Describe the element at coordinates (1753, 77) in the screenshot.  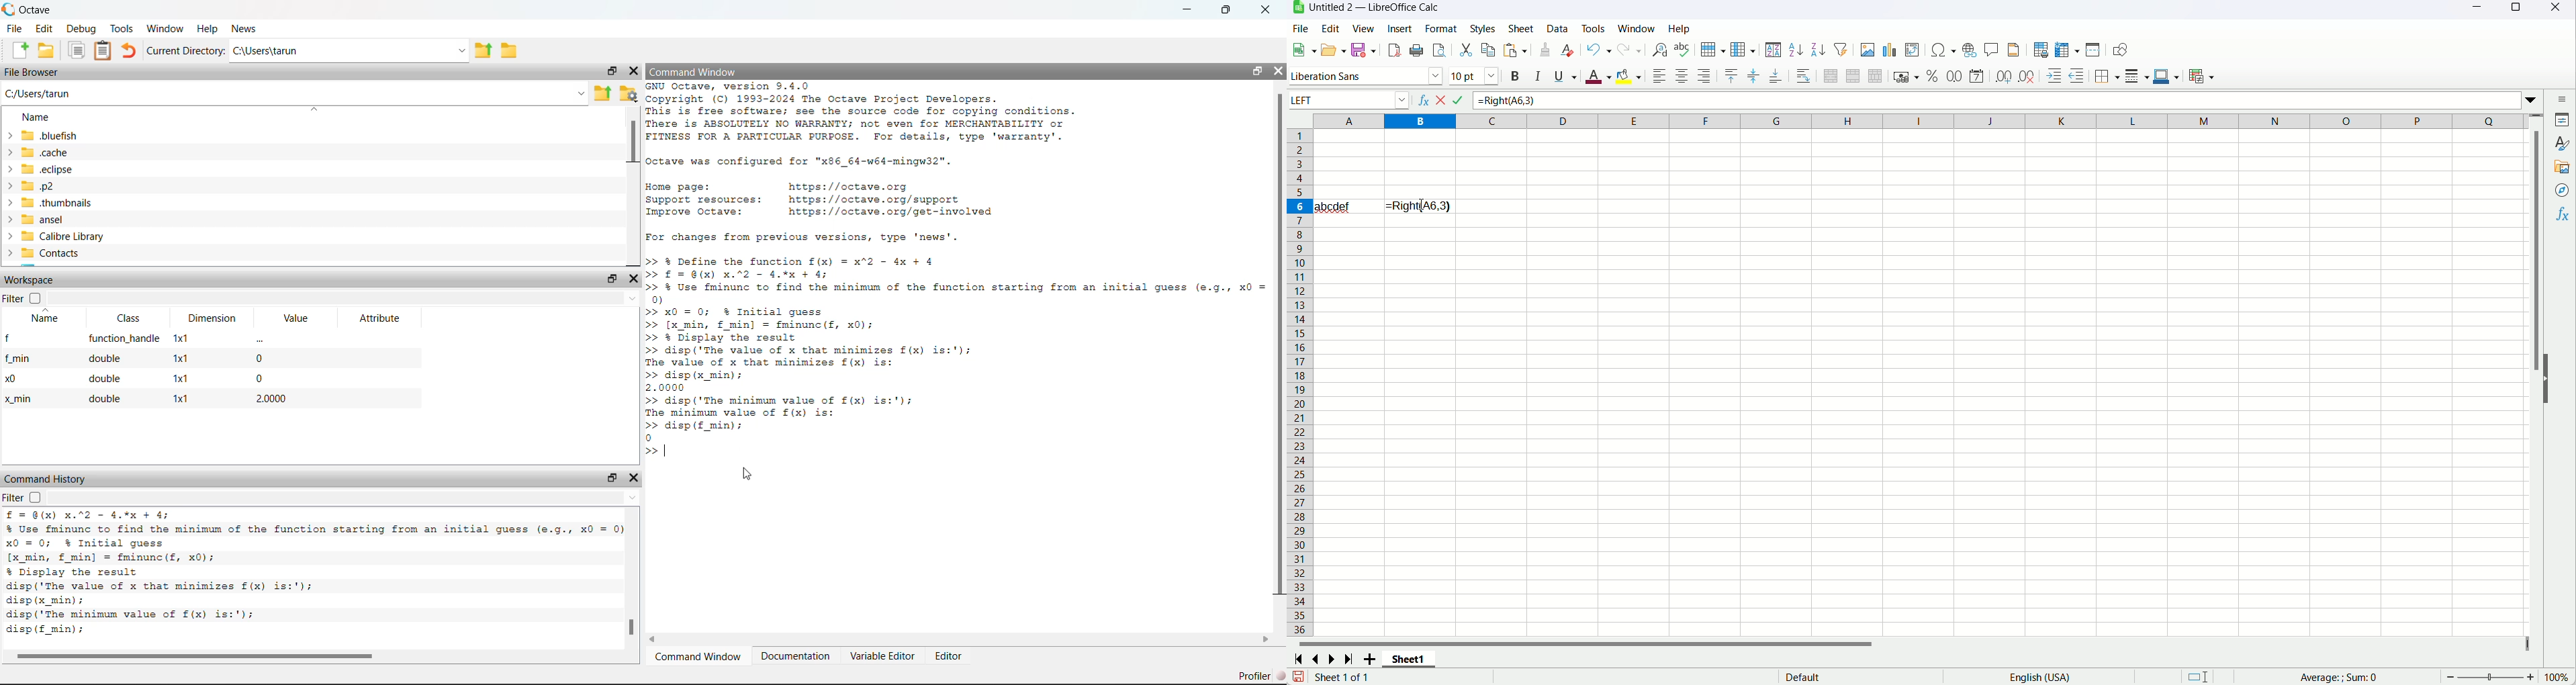
I see `center vertically` at that location.